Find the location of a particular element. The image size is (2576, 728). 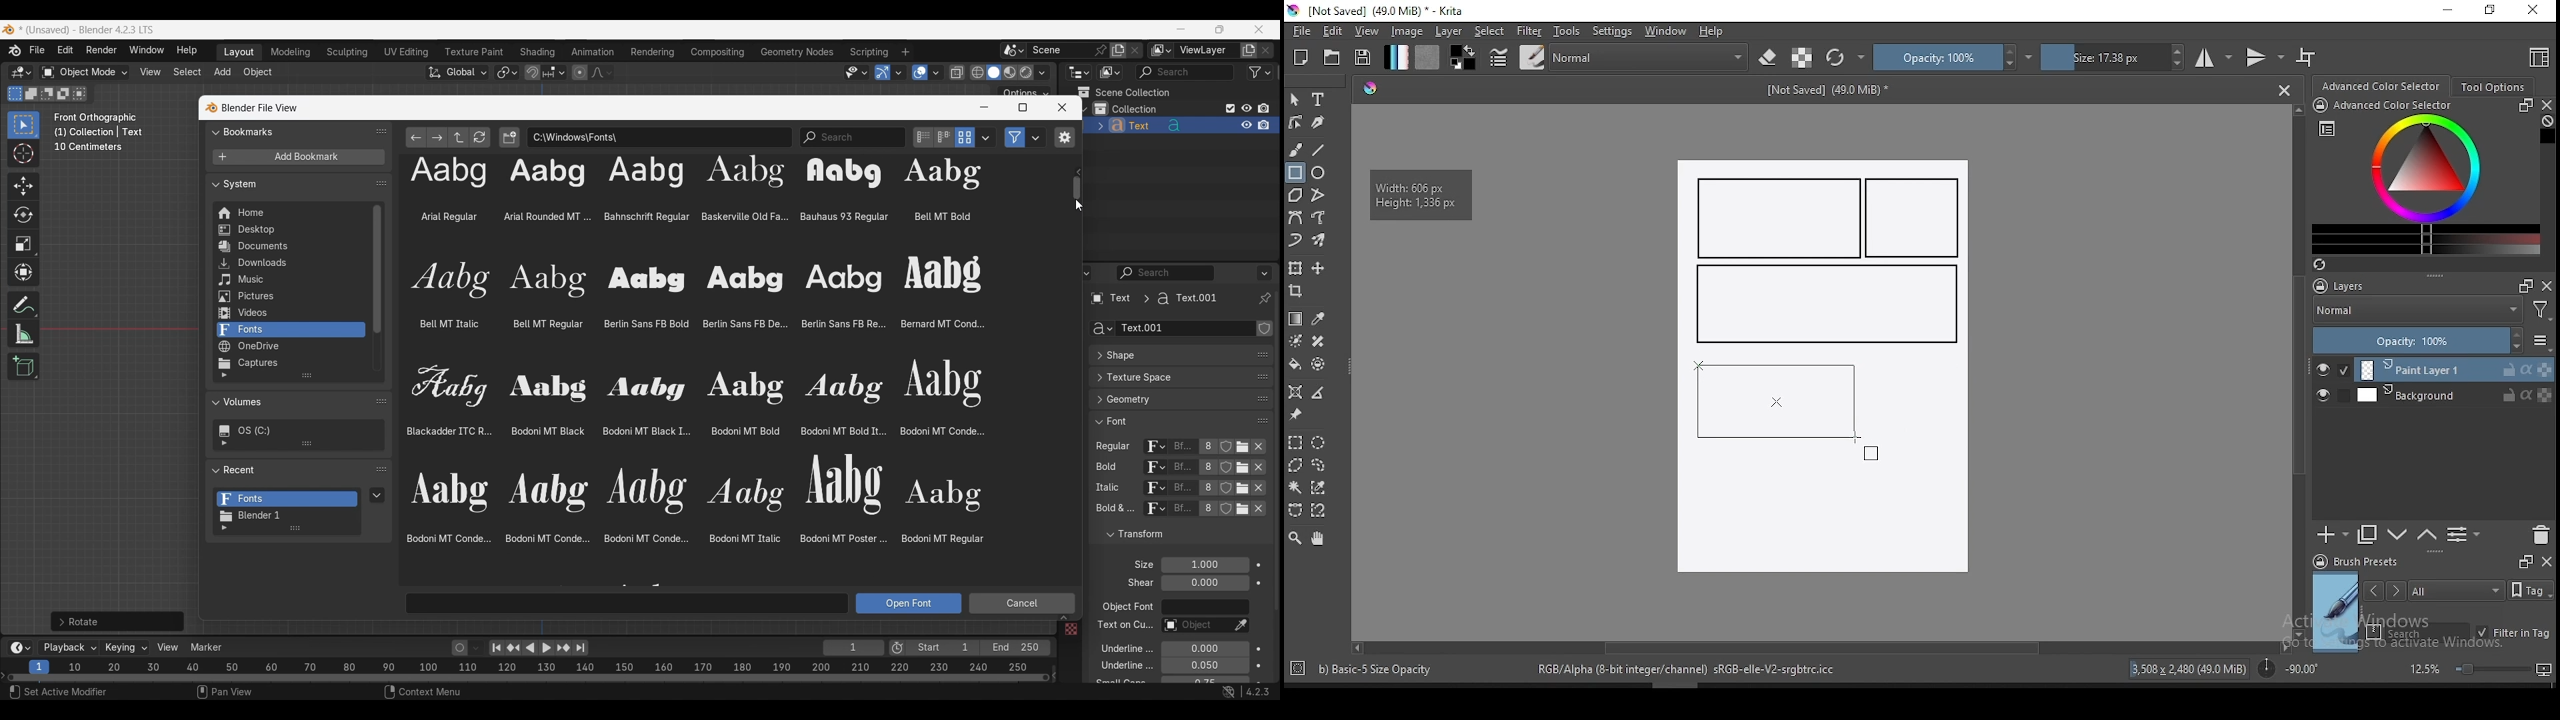

Transform is located at coordinates (23, 273).